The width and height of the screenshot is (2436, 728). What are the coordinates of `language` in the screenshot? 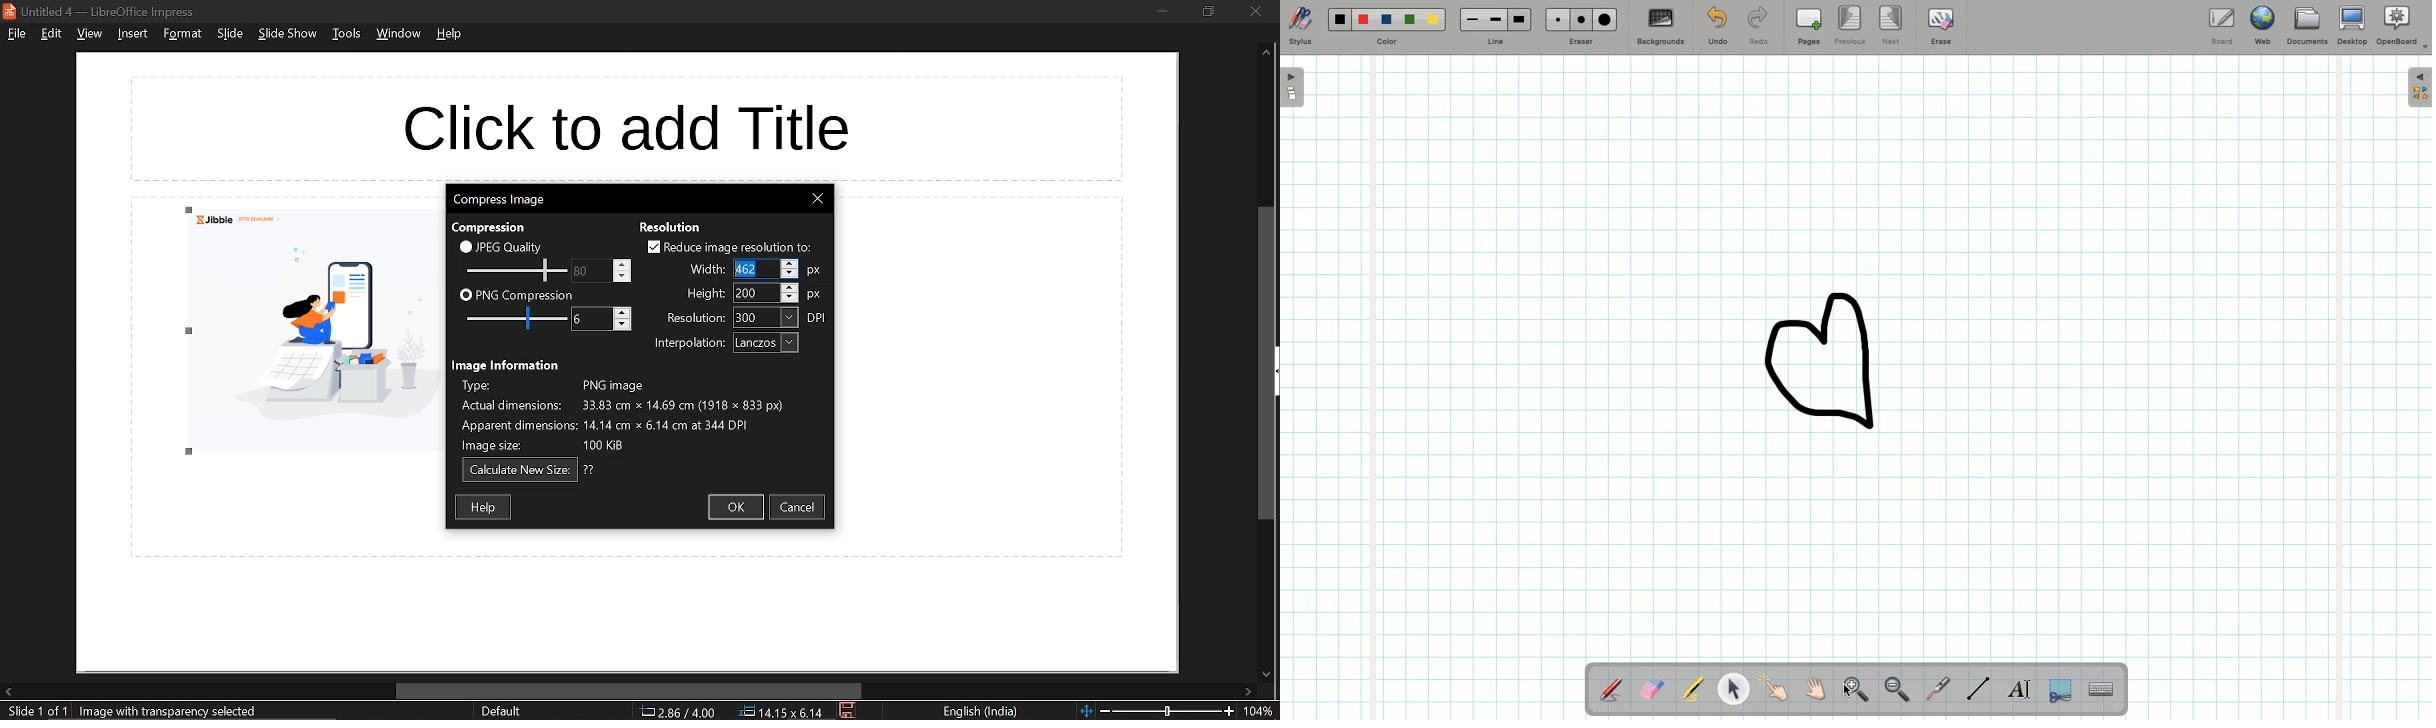 It's located at (981, 712).